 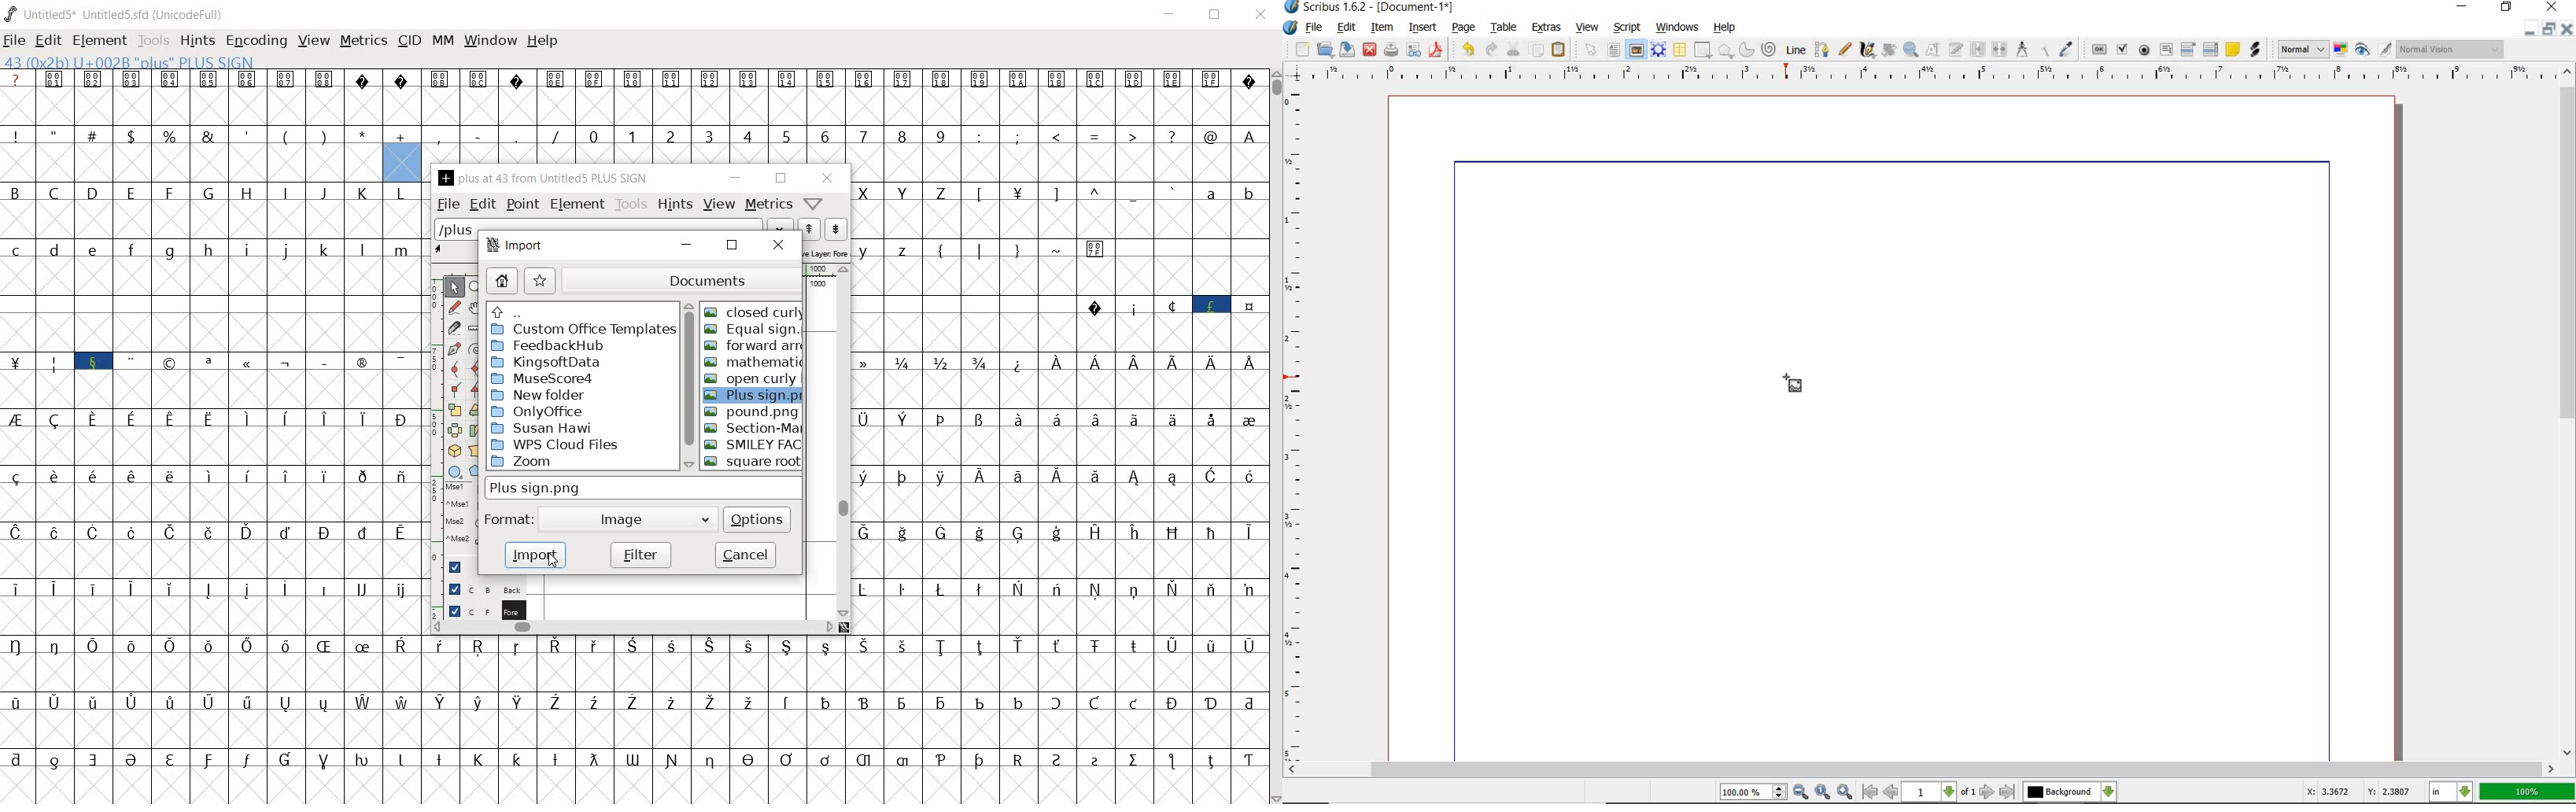 I want to click on mse1 mse1 mse2 mse2, so click(x=459, y=513).